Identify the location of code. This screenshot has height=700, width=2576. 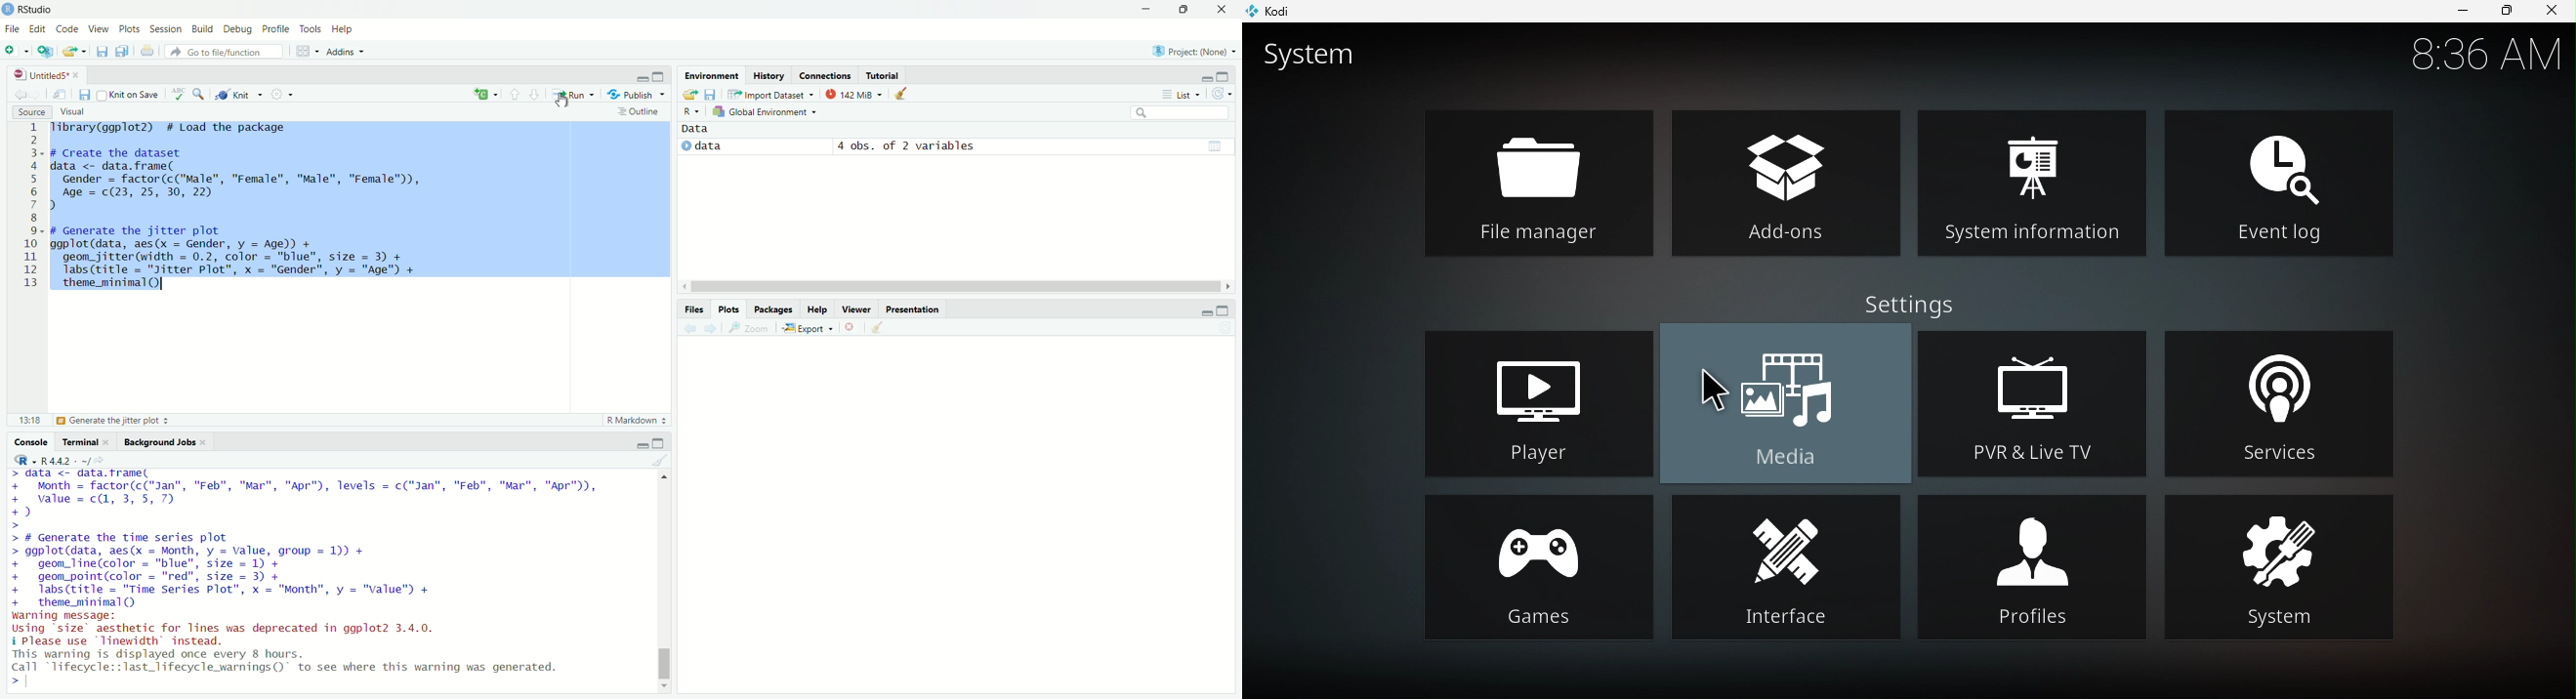
(65, 28).